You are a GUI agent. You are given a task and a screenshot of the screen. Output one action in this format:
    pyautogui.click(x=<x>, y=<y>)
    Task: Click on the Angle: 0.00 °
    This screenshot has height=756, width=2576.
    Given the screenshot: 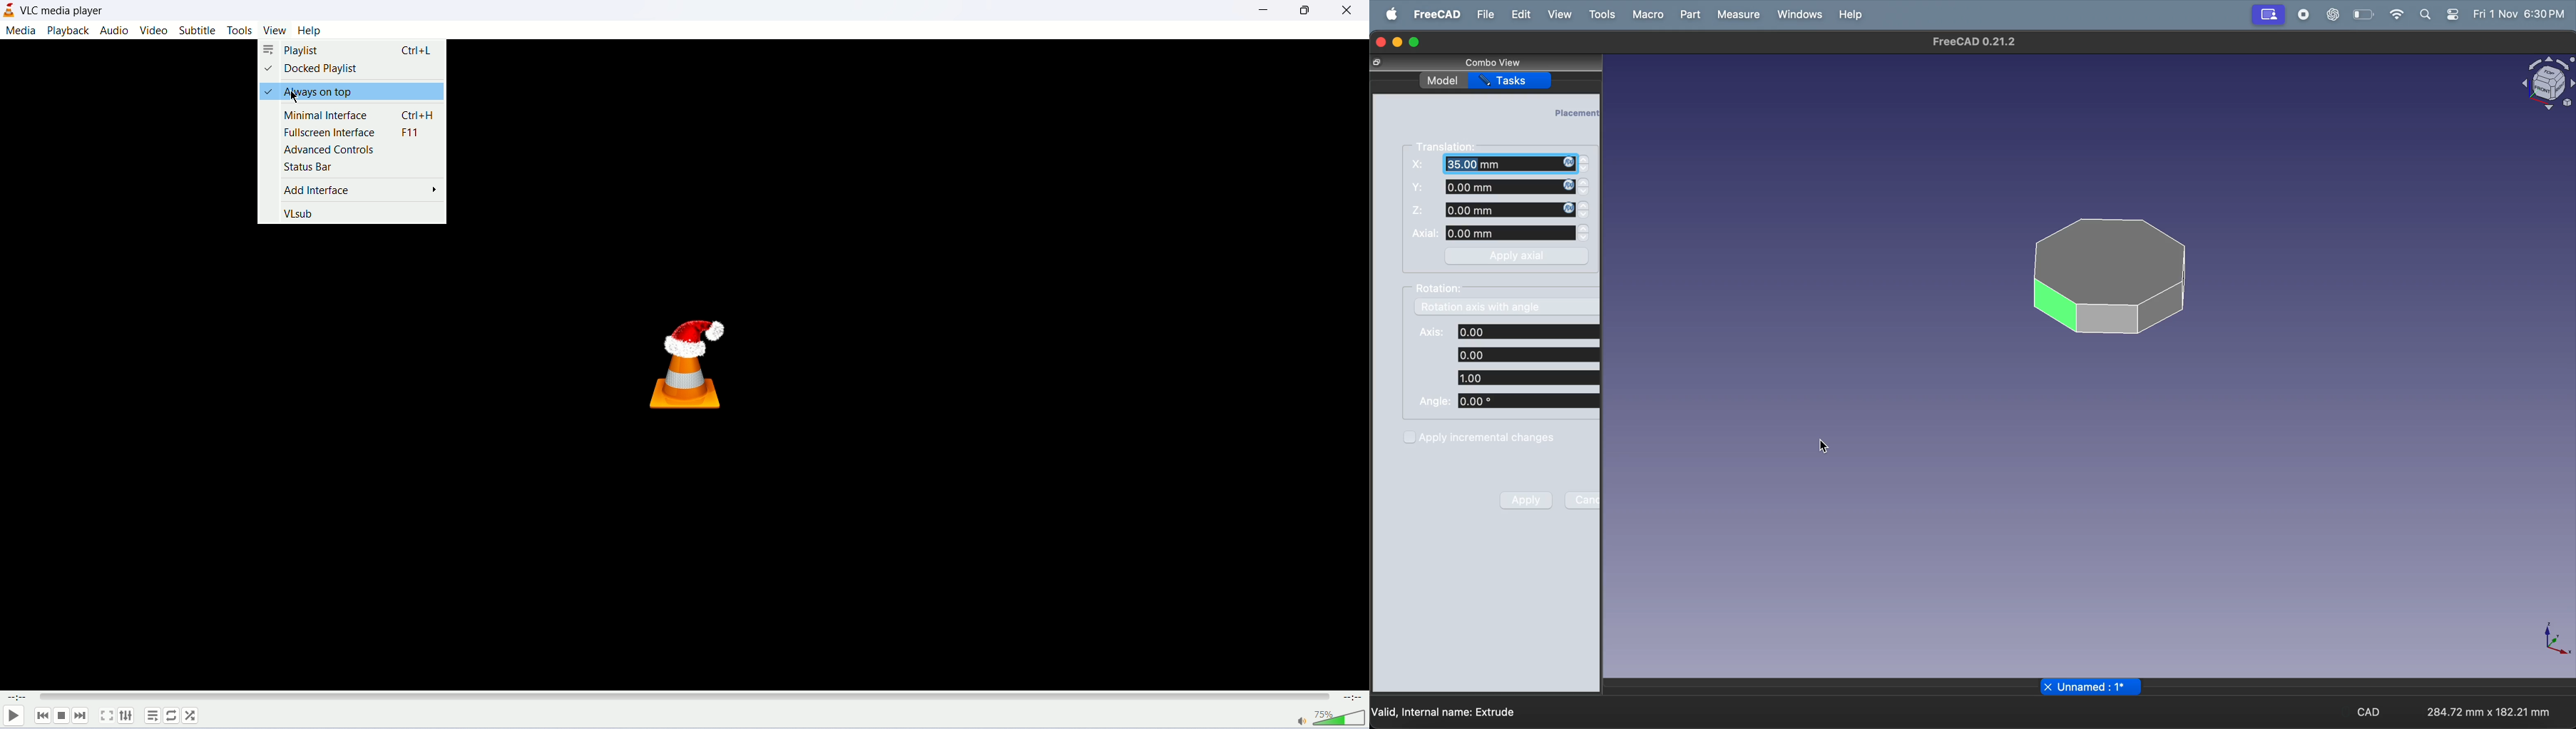 What is the action you would take?
    pyautogui.click(x=1508, y=402)
    